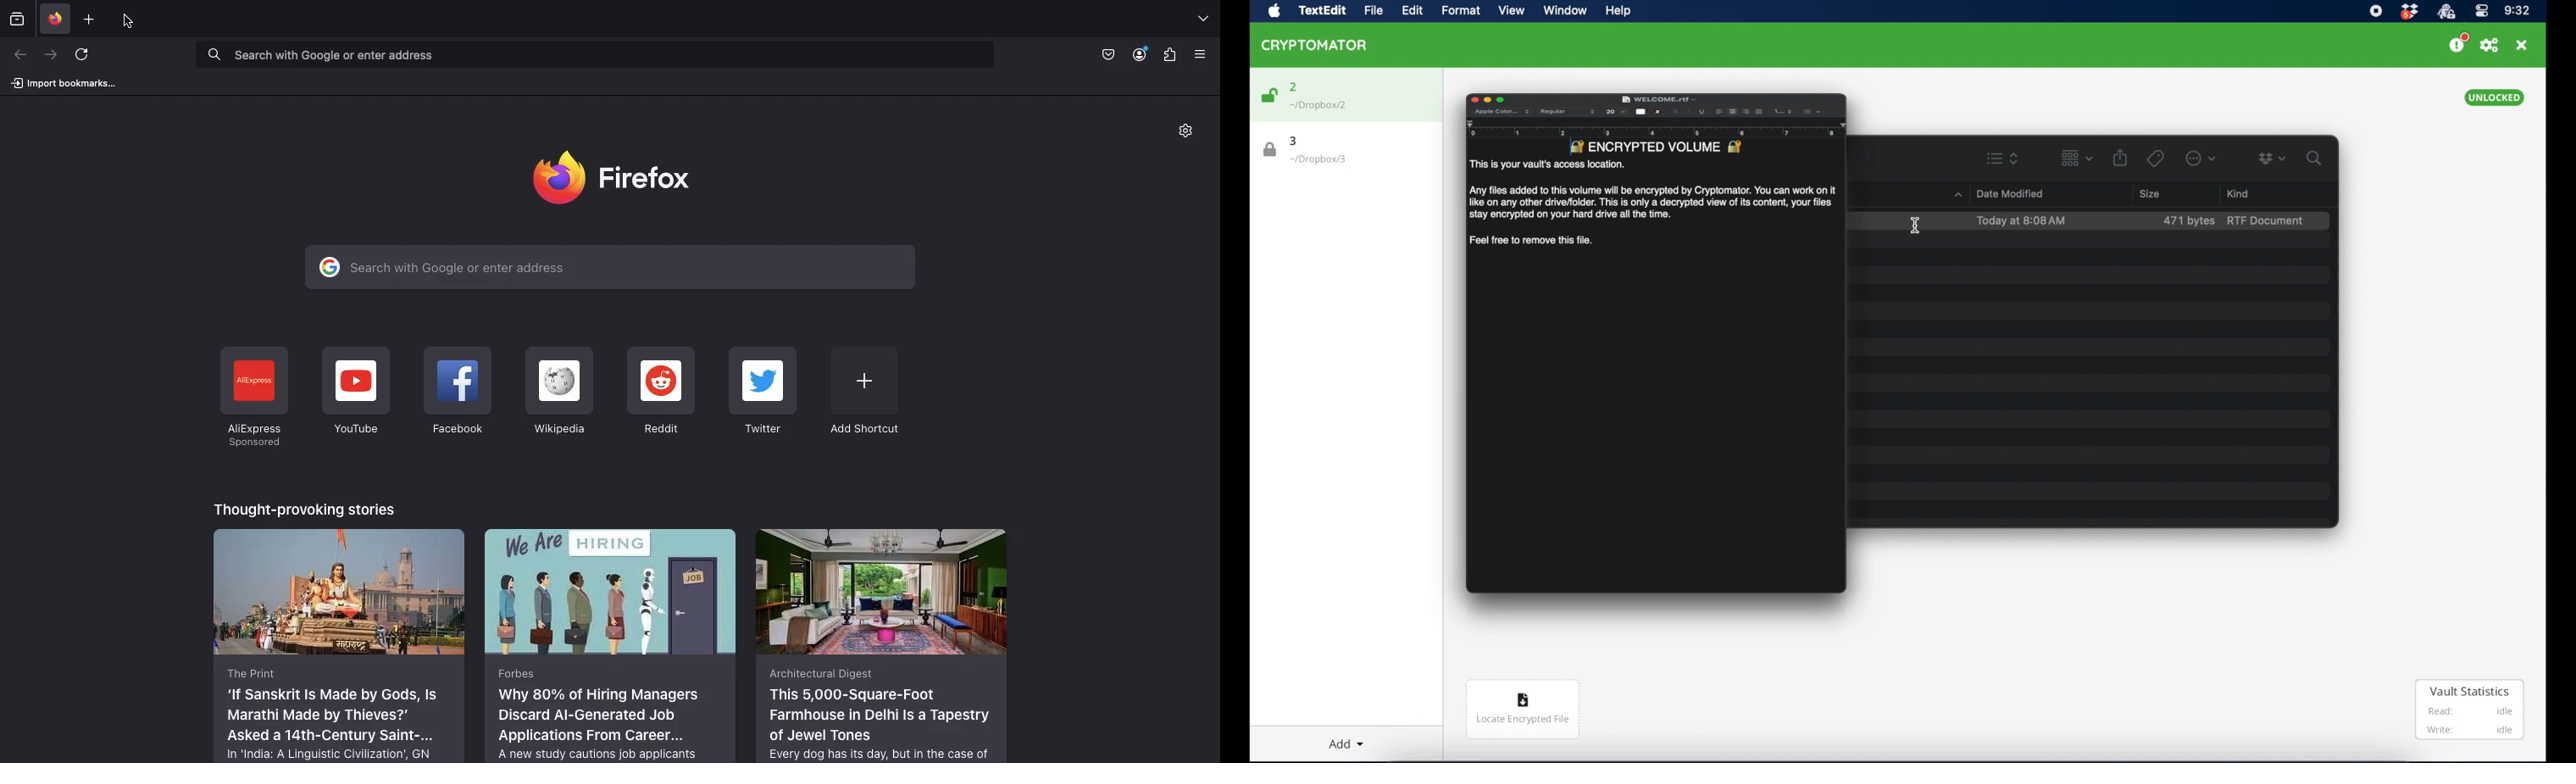  I want to click on Extensions, so click(1169, 56).